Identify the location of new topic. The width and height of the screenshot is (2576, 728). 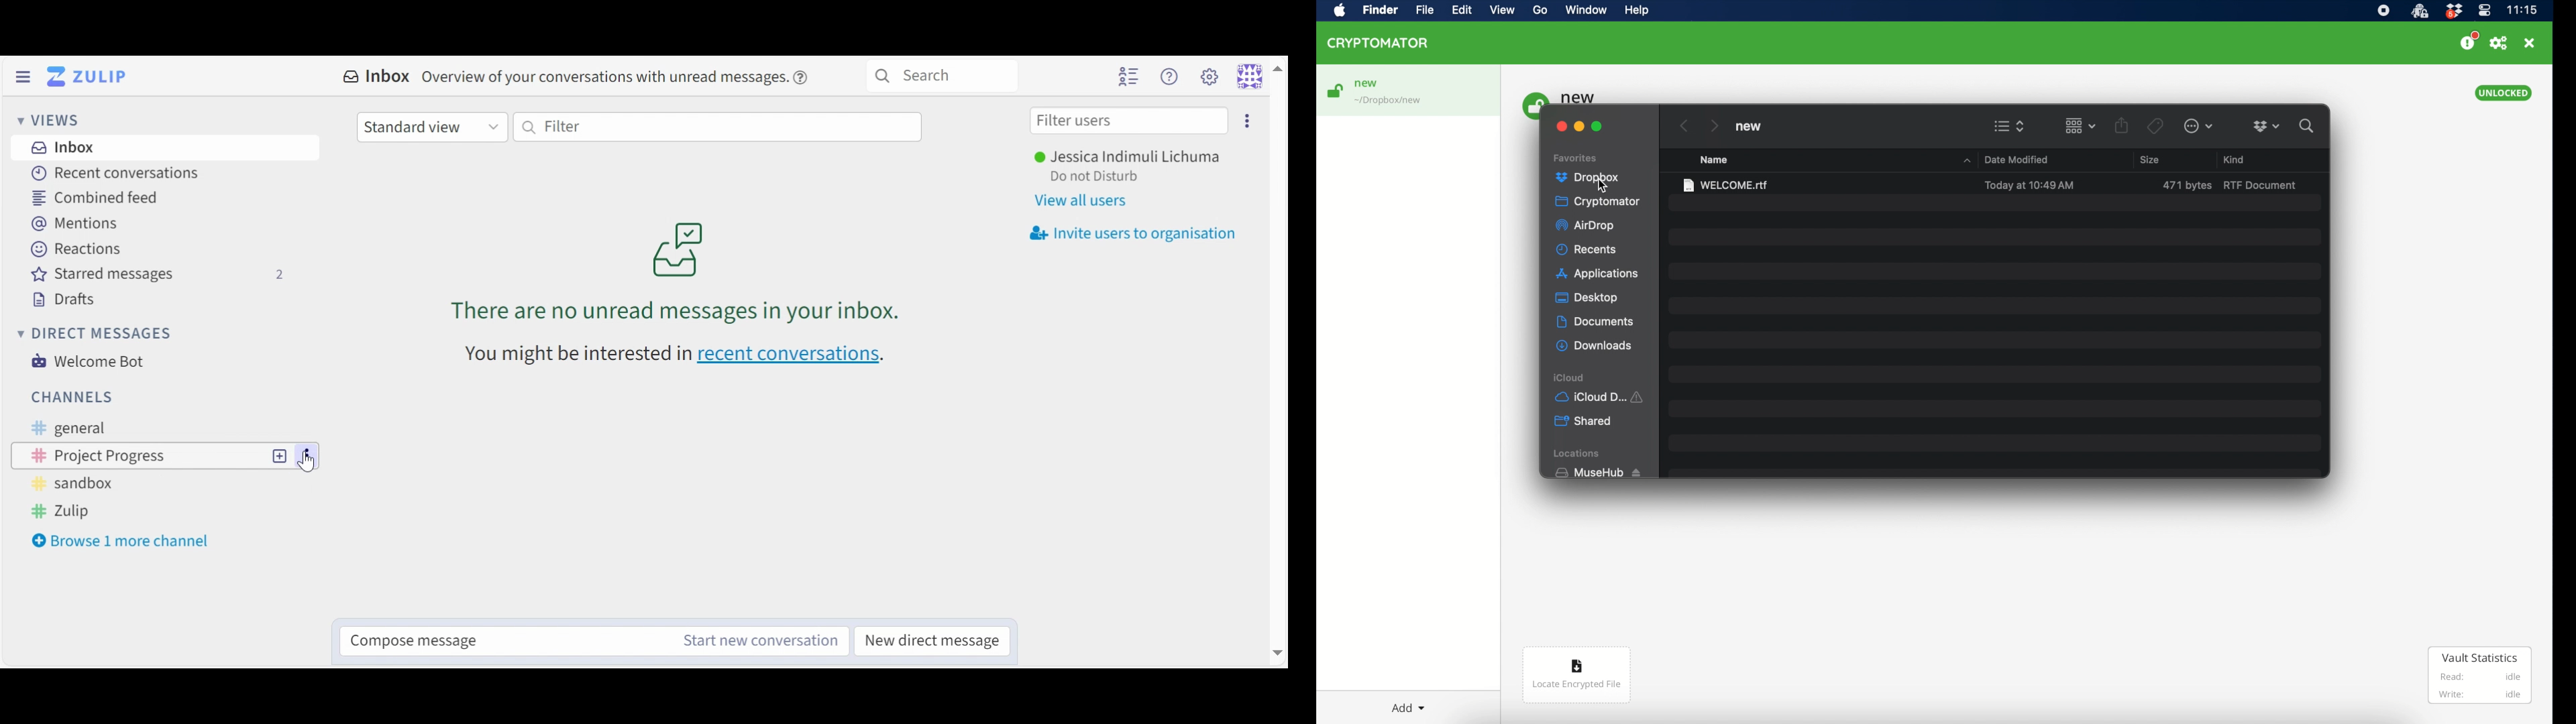
(282, 457).